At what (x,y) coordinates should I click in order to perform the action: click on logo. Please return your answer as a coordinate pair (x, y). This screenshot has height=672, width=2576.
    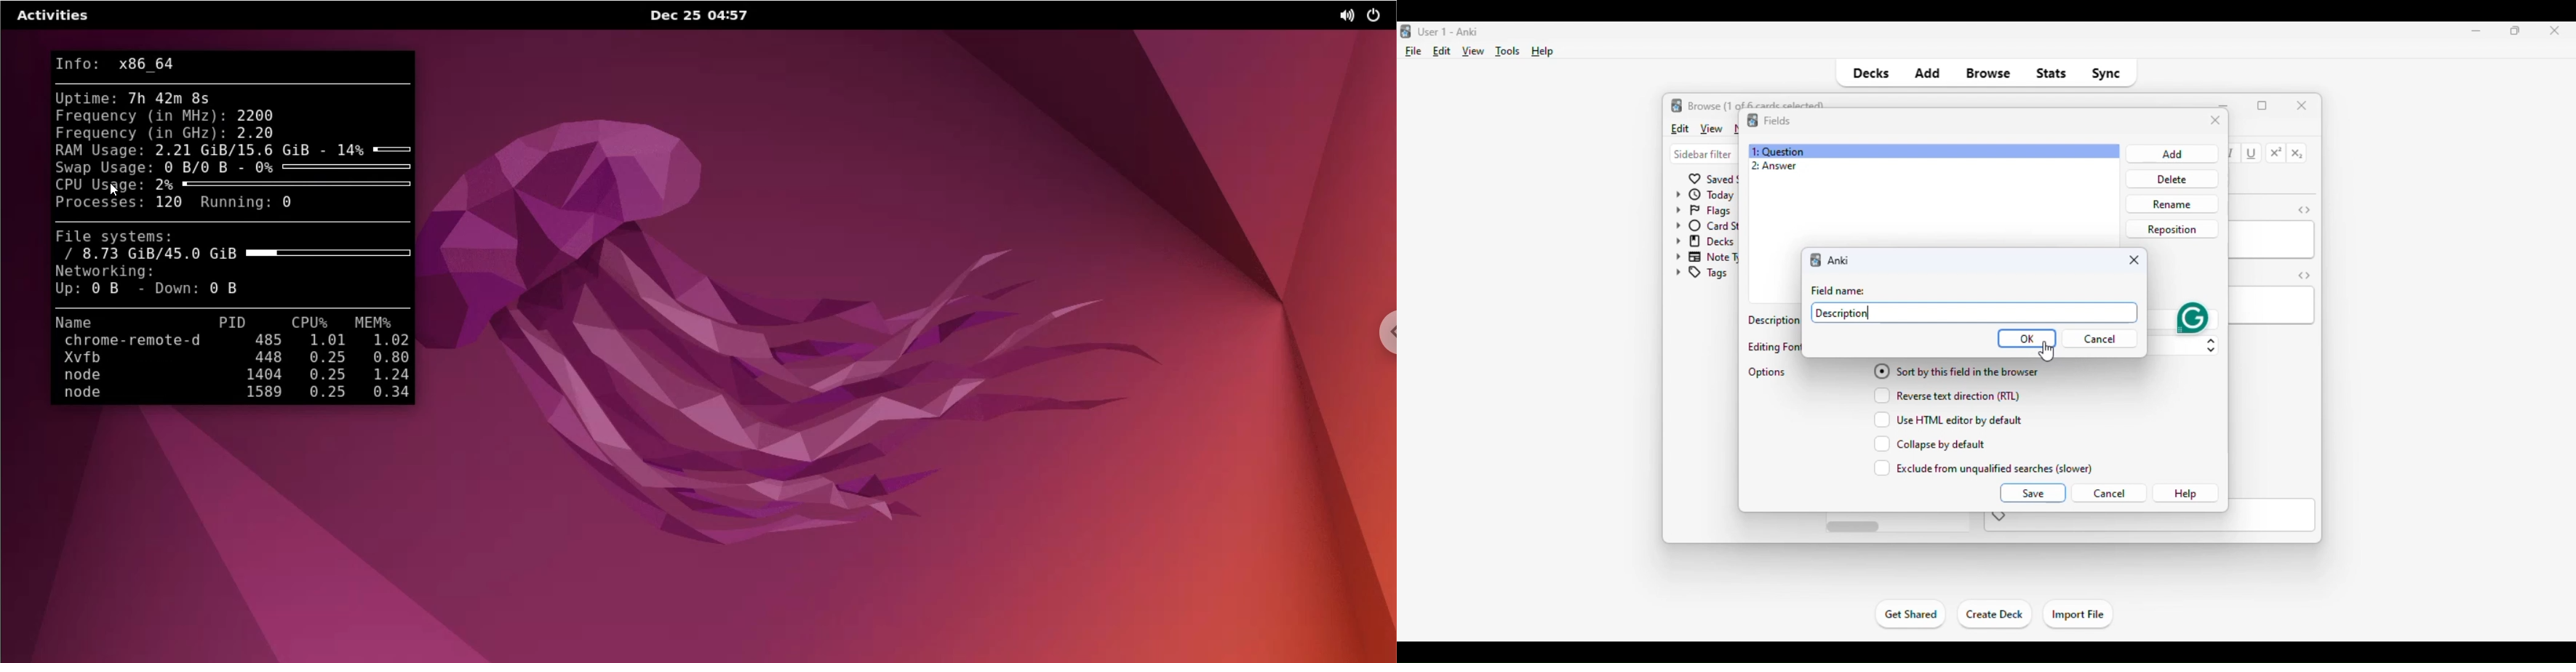
    Looking at the image, I should click on (1752, 120).